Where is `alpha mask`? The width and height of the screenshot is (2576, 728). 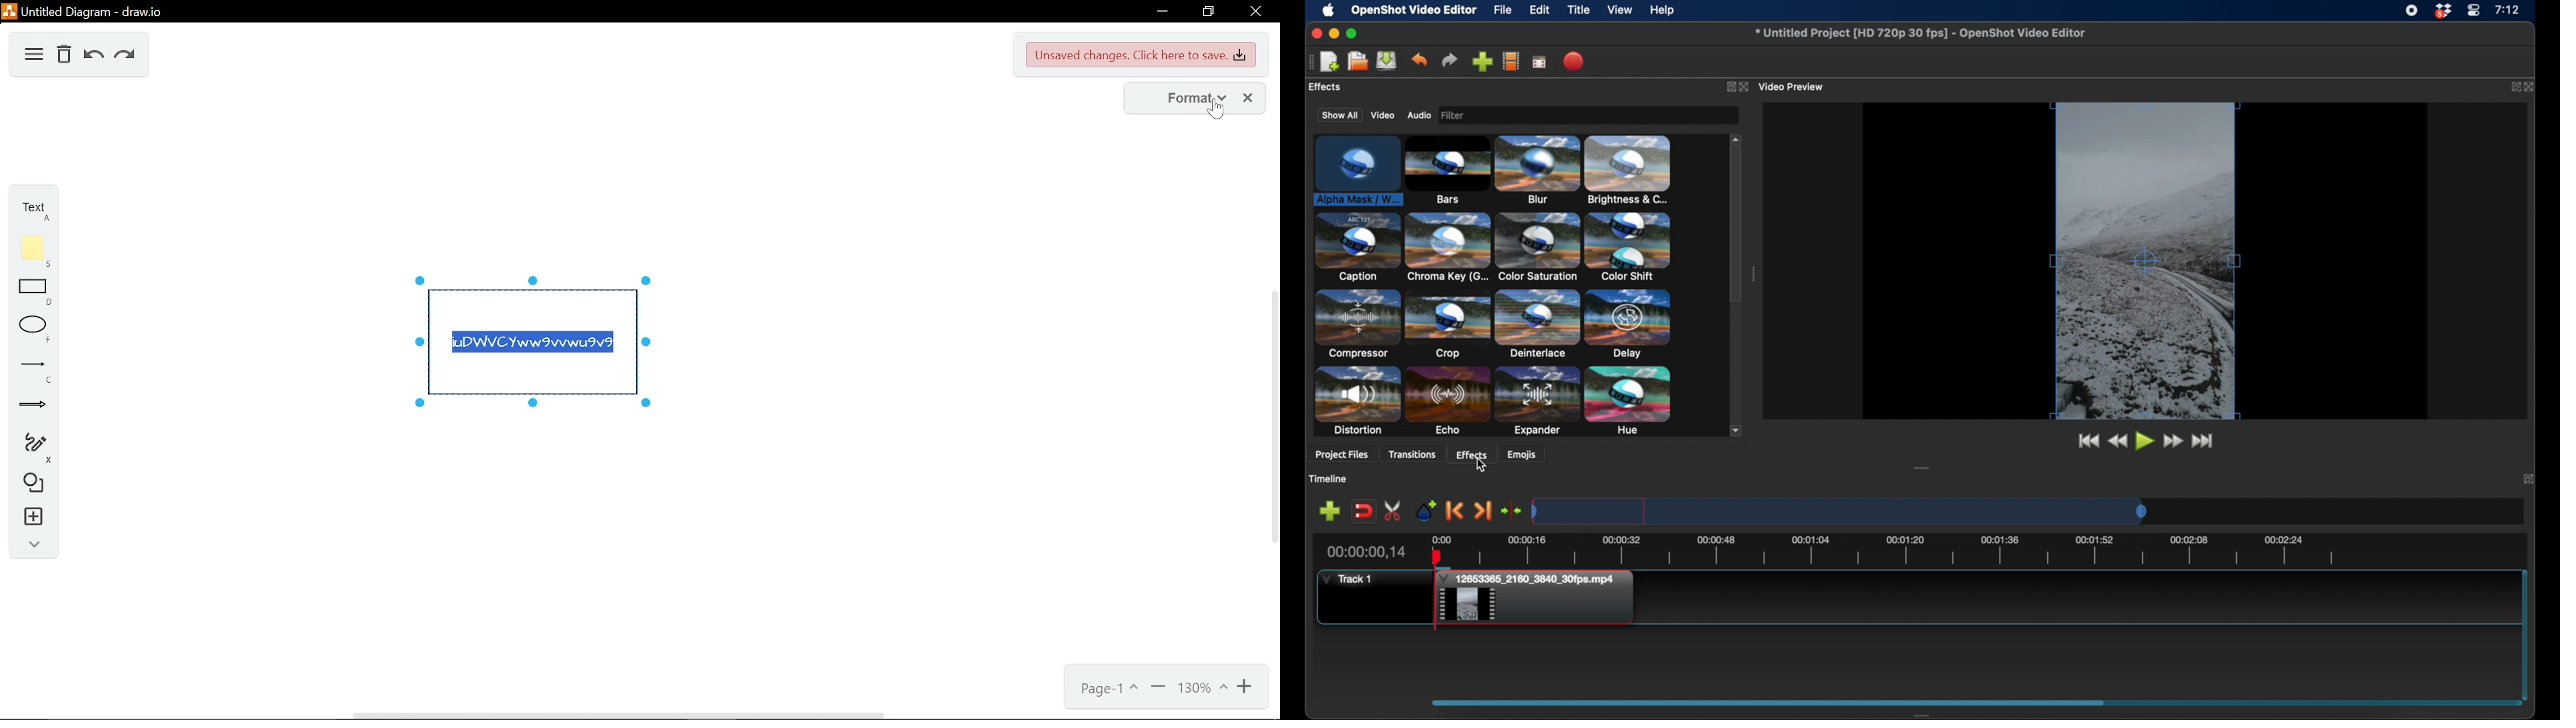
alpha mask is located at coordinates (1356, 172).